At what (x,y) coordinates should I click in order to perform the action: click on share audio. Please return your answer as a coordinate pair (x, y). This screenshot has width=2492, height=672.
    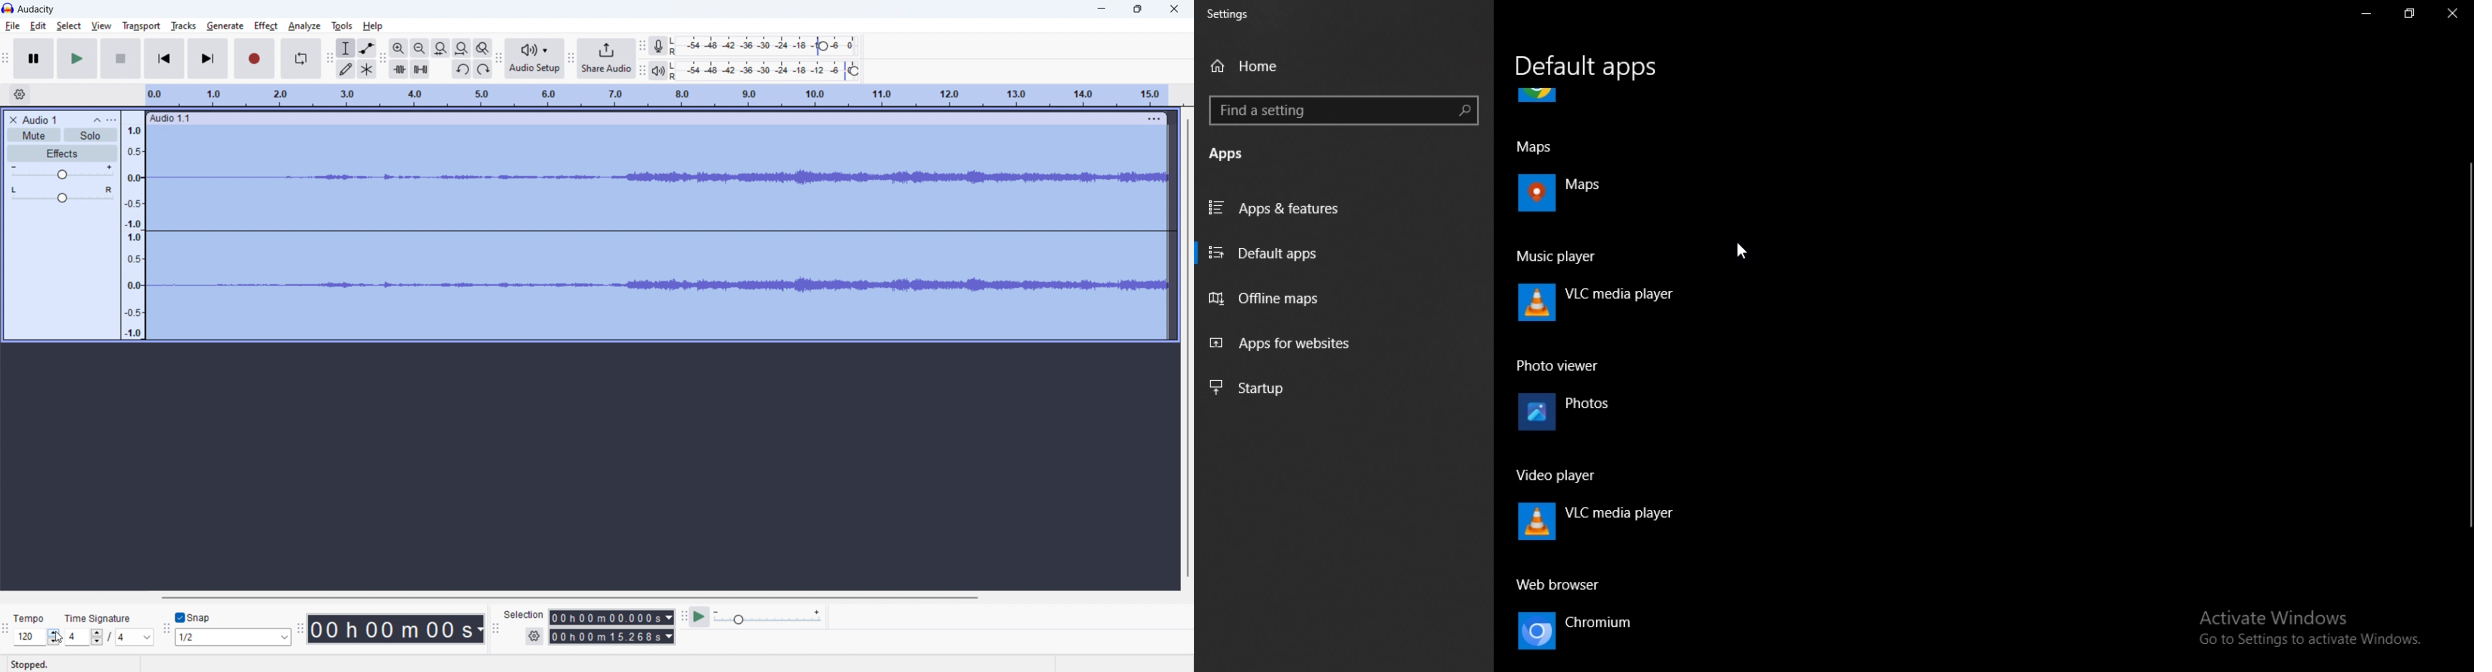
    Looking at the image, I should click on (606, 58).